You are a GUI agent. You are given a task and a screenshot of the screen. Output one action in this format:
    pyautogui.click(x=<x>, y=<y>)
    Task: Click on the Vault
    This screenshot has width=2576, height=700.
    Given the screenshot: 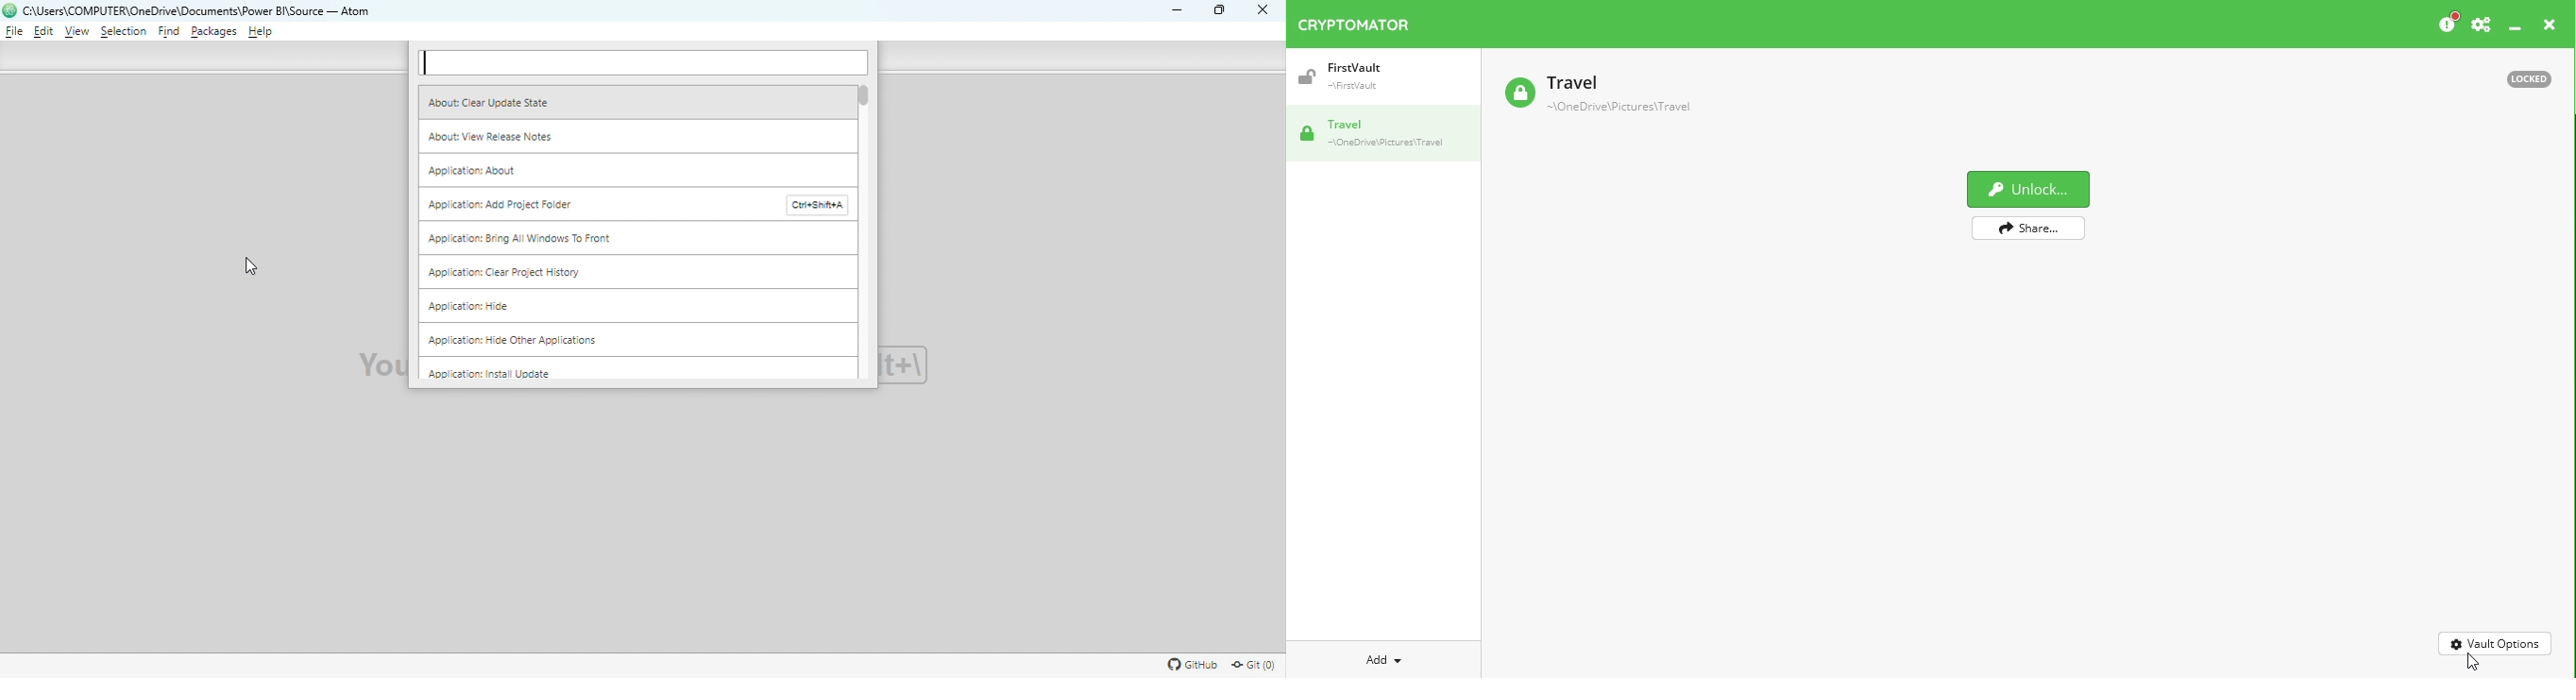 What is the action you would take?
    pyautogui.click(x=1382, y=133)
    